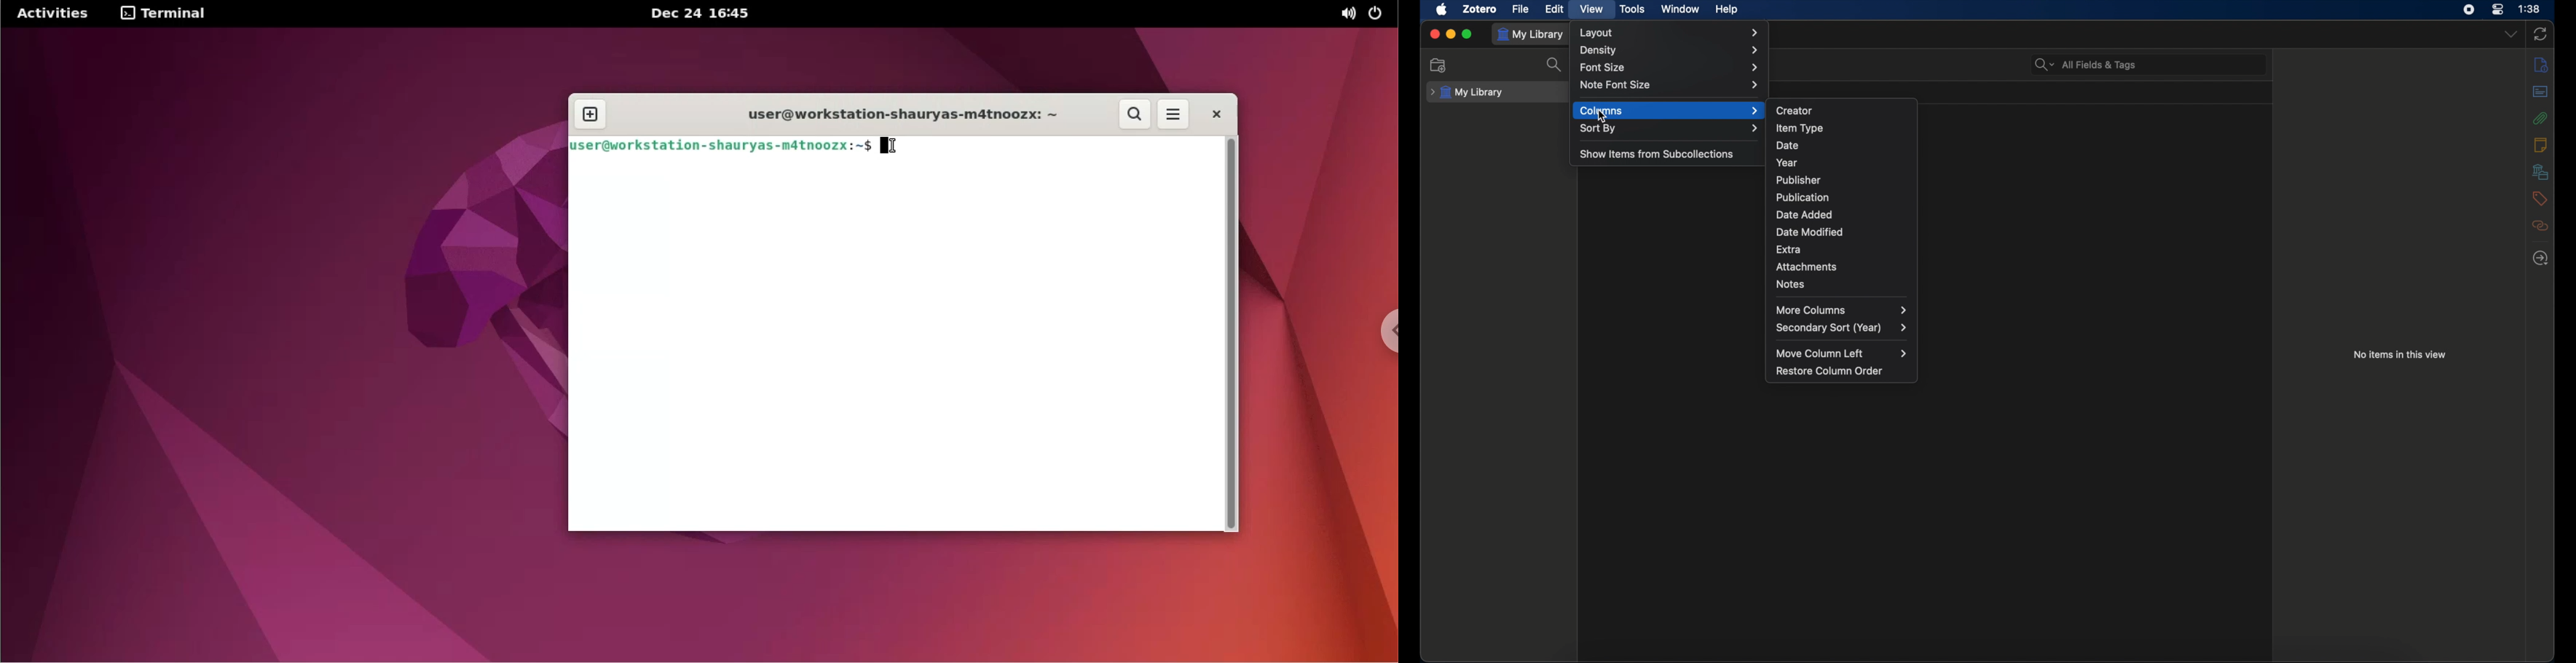 This screenshot has width=2576, height=672. I want to click on notes, so click(2540, 145).